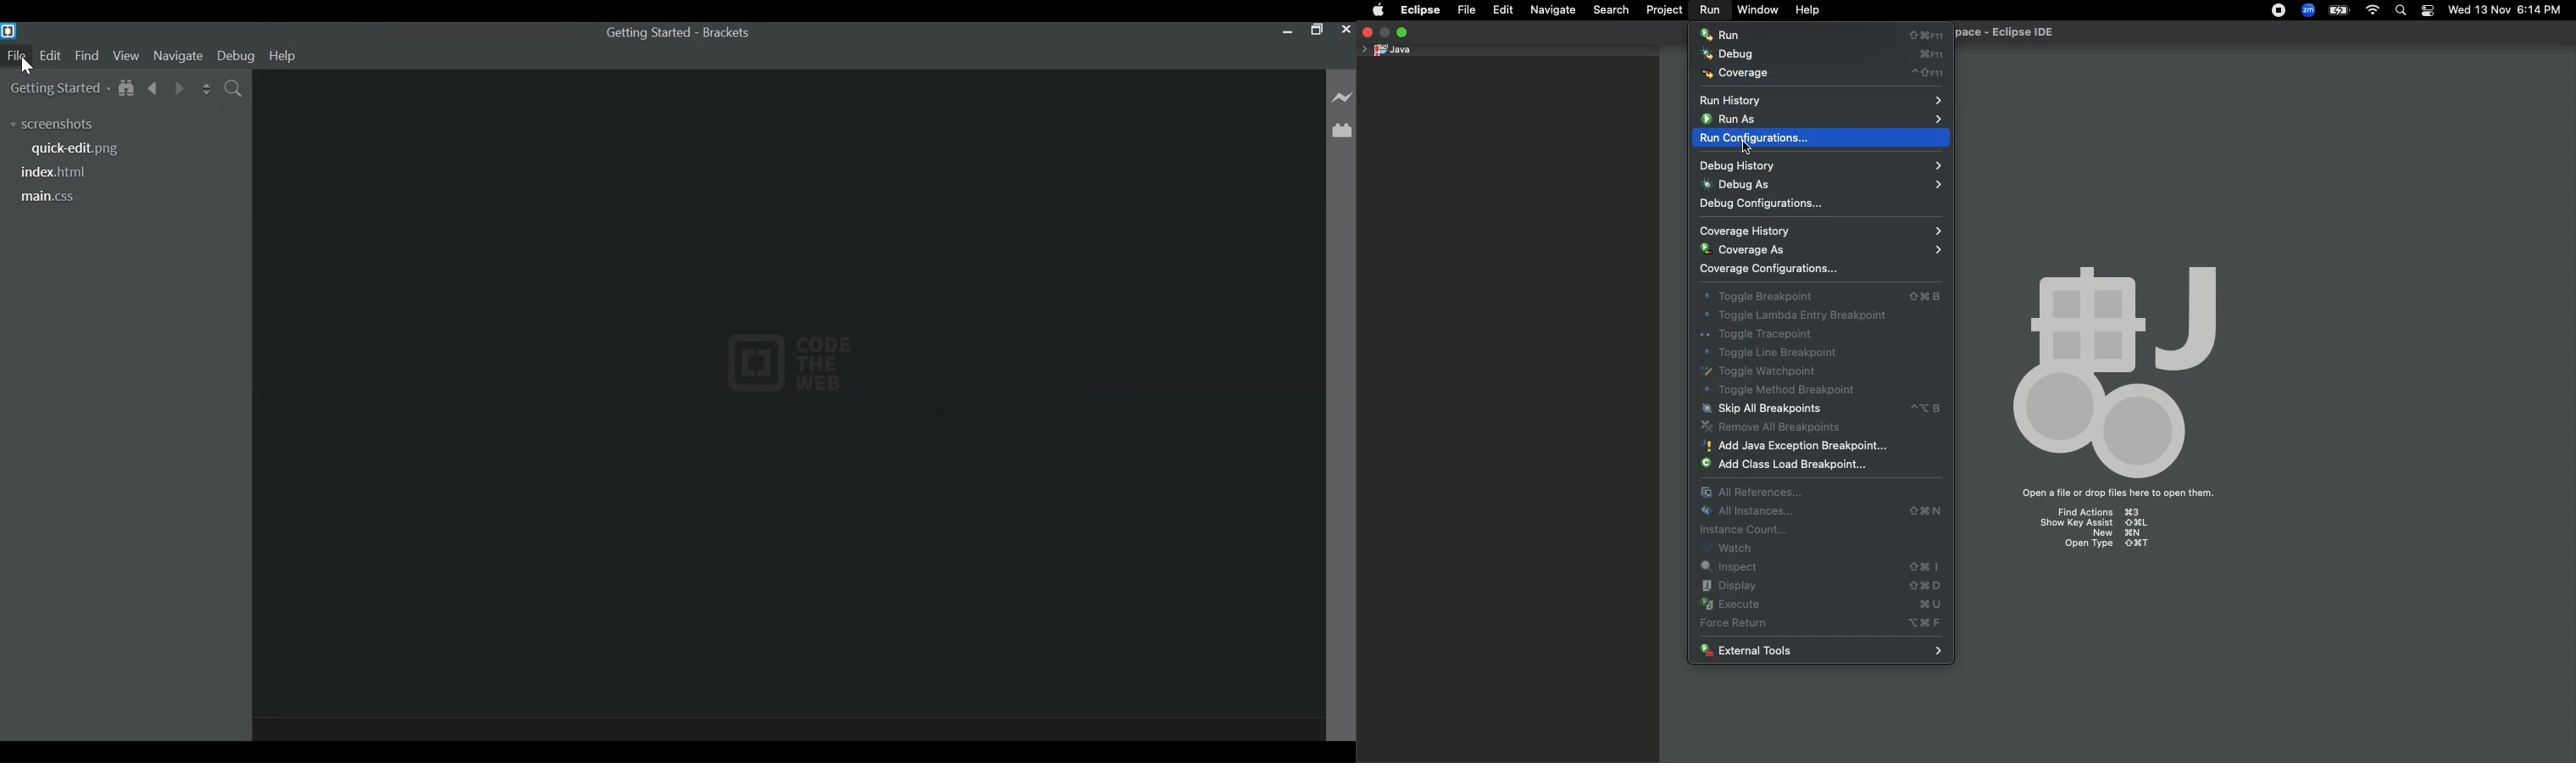  What do you see at coordinates (129, 88) in the screenshot?
I see `Show in File Tree` at bounding box center [129, 88].